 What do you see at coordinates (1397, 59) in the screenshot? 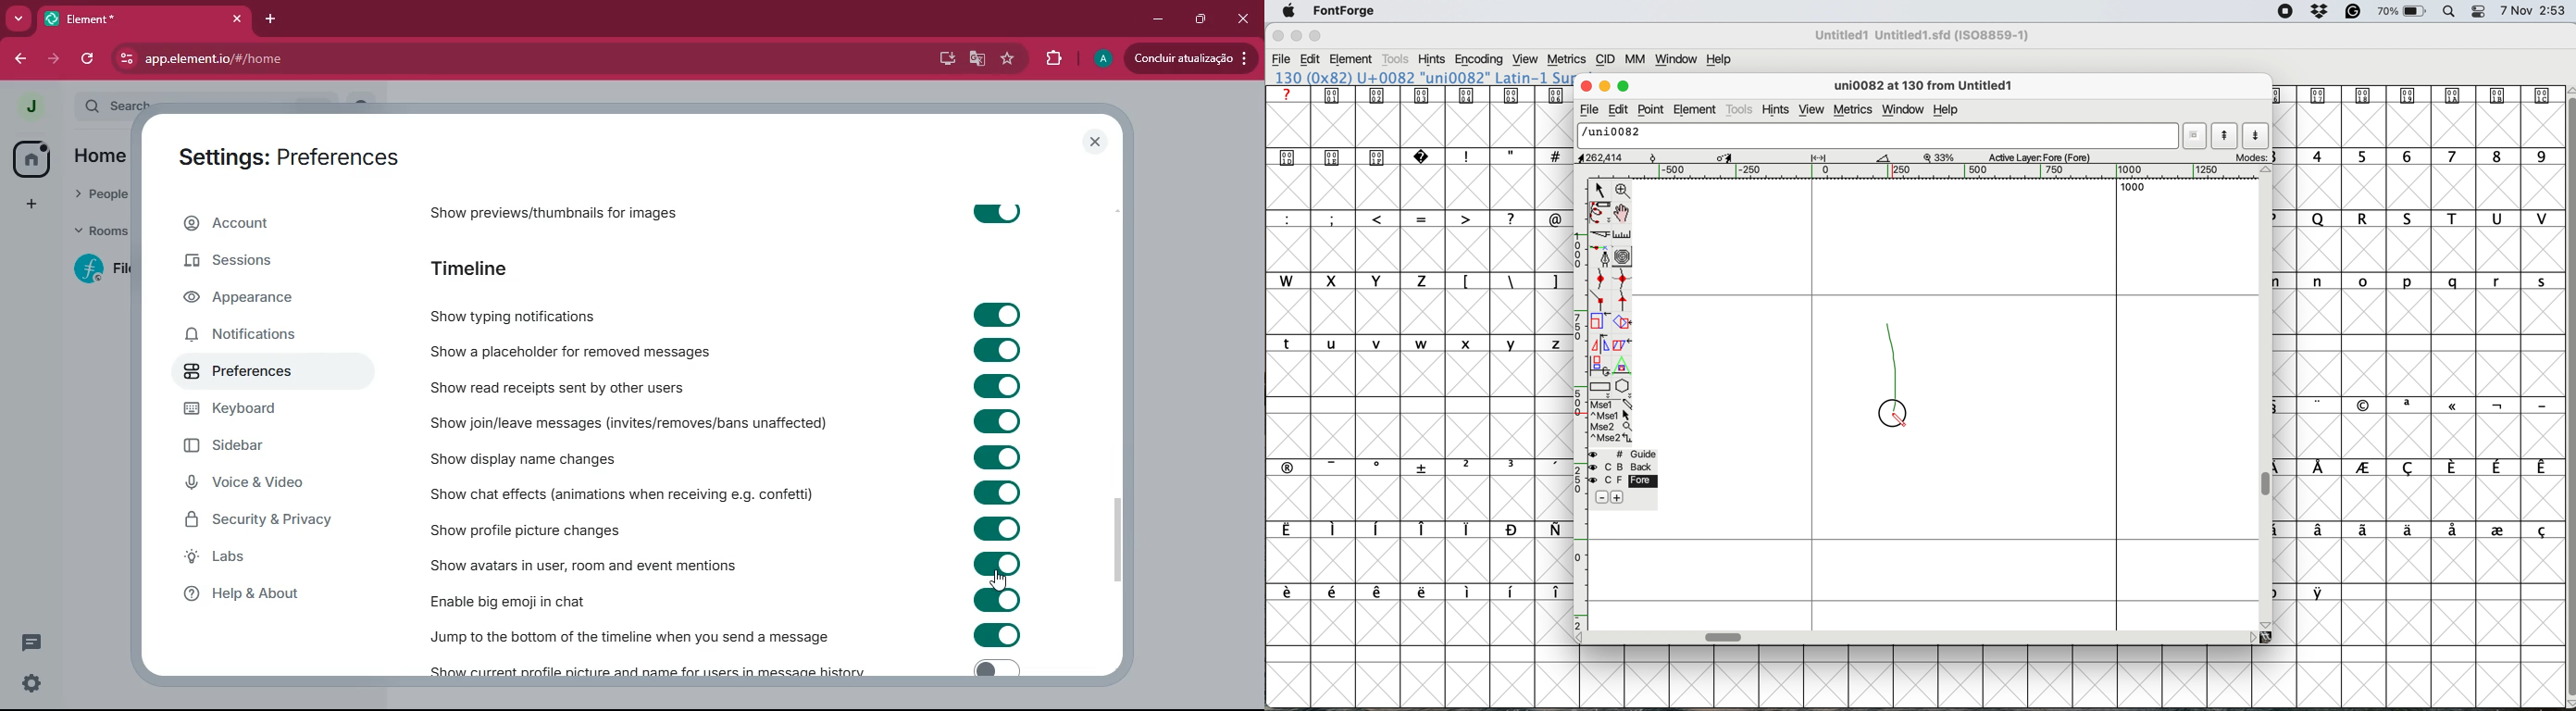
I see `tools` at bounding box center [1397, 59].